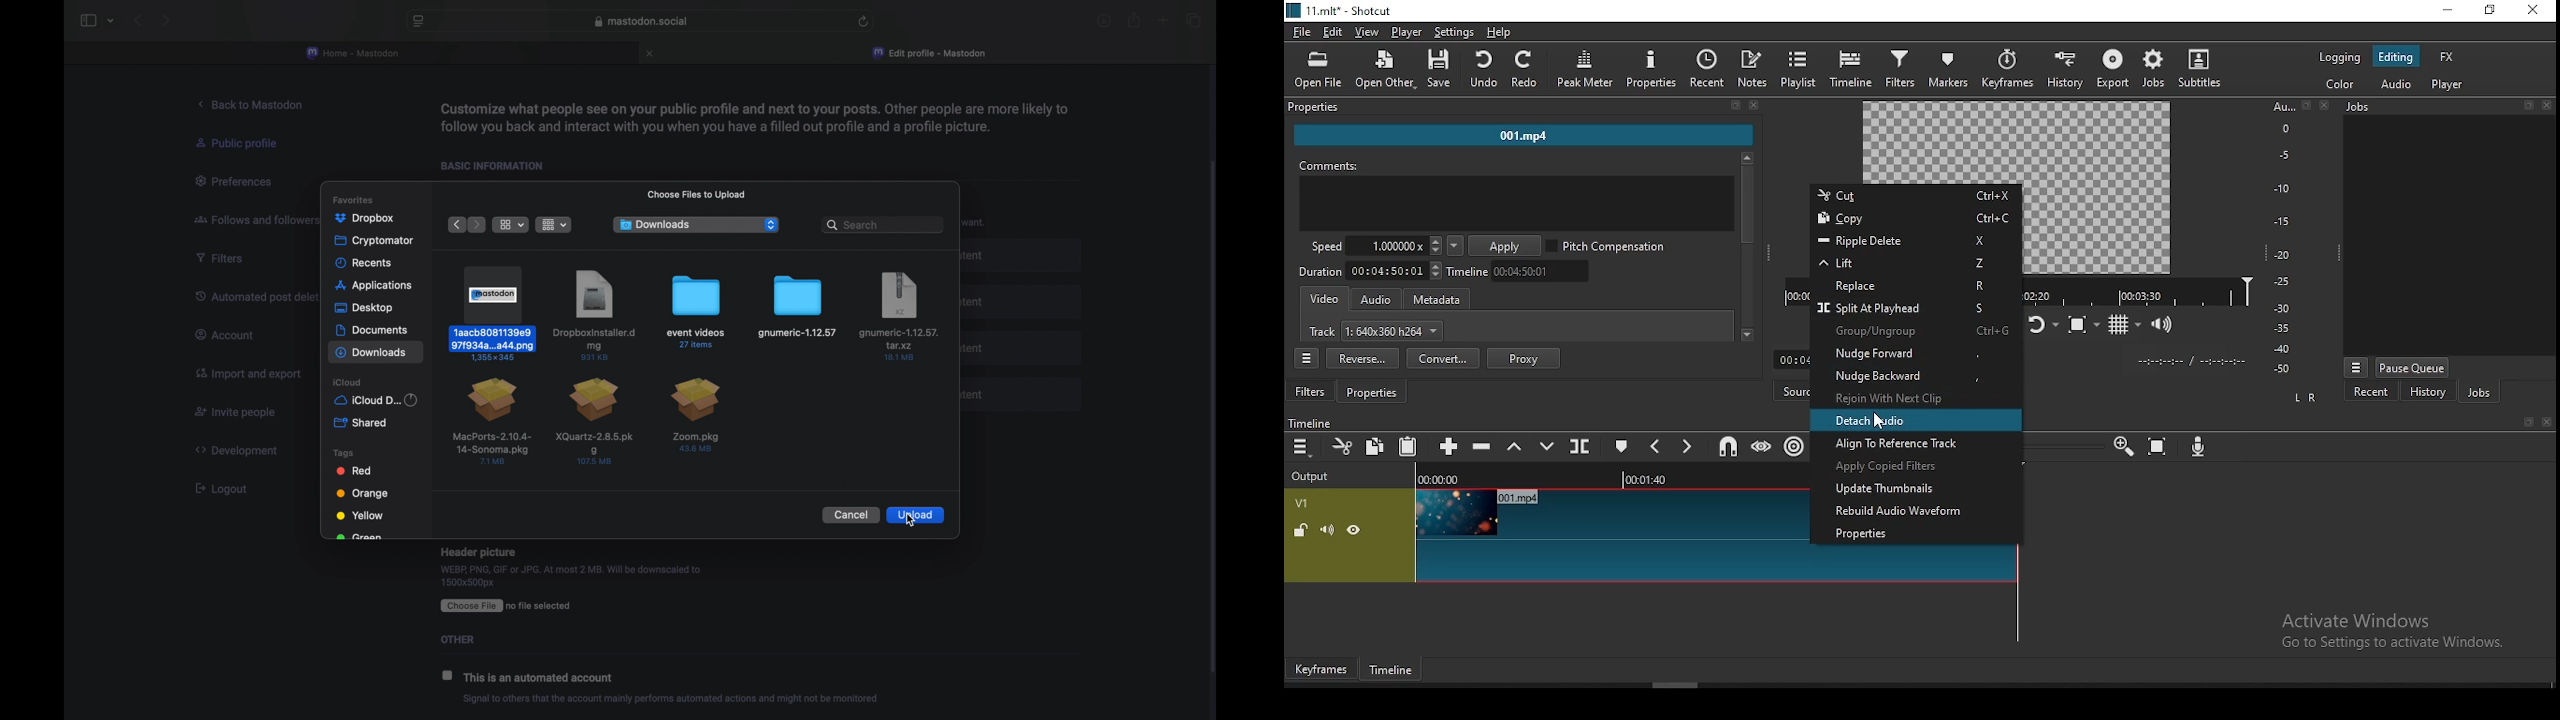 The image size is (2576, 728). I want to click on file, so click(1301, 31).